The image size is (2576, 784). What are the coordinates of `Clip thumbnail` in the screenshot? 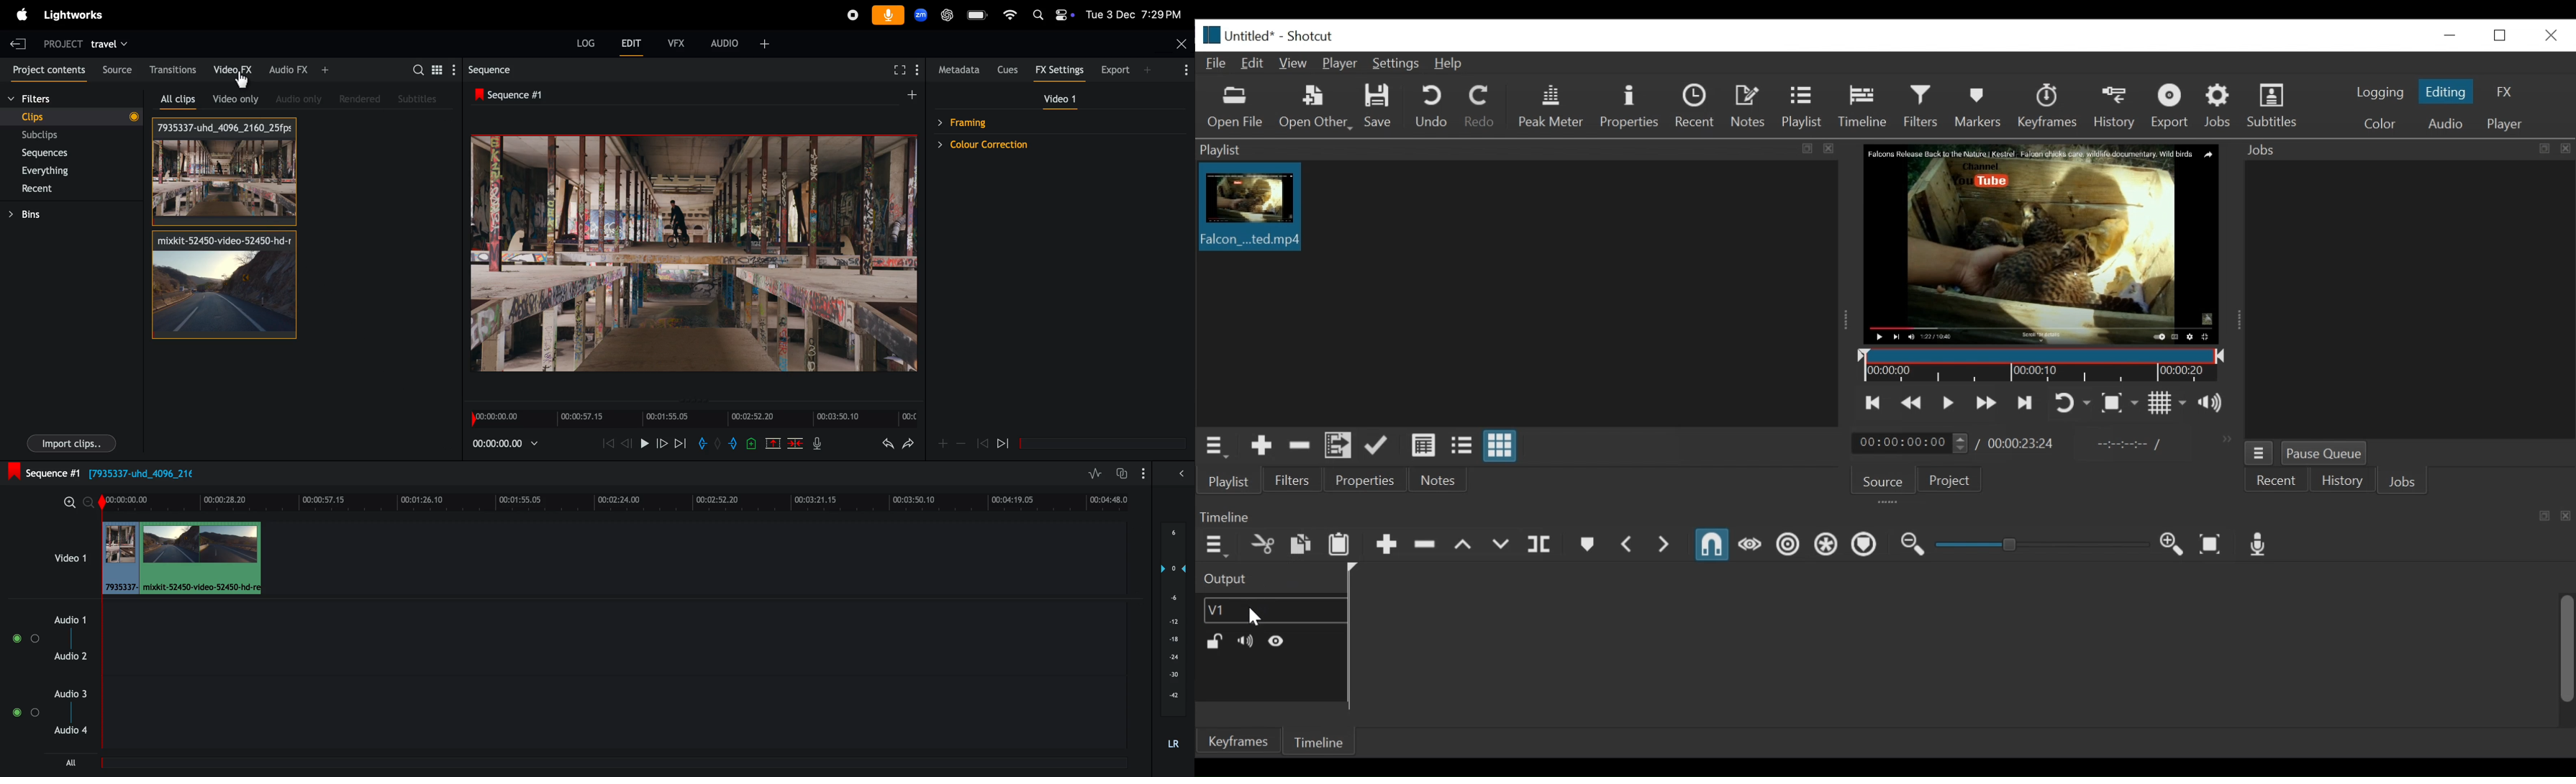 It's located at (1514, 294).